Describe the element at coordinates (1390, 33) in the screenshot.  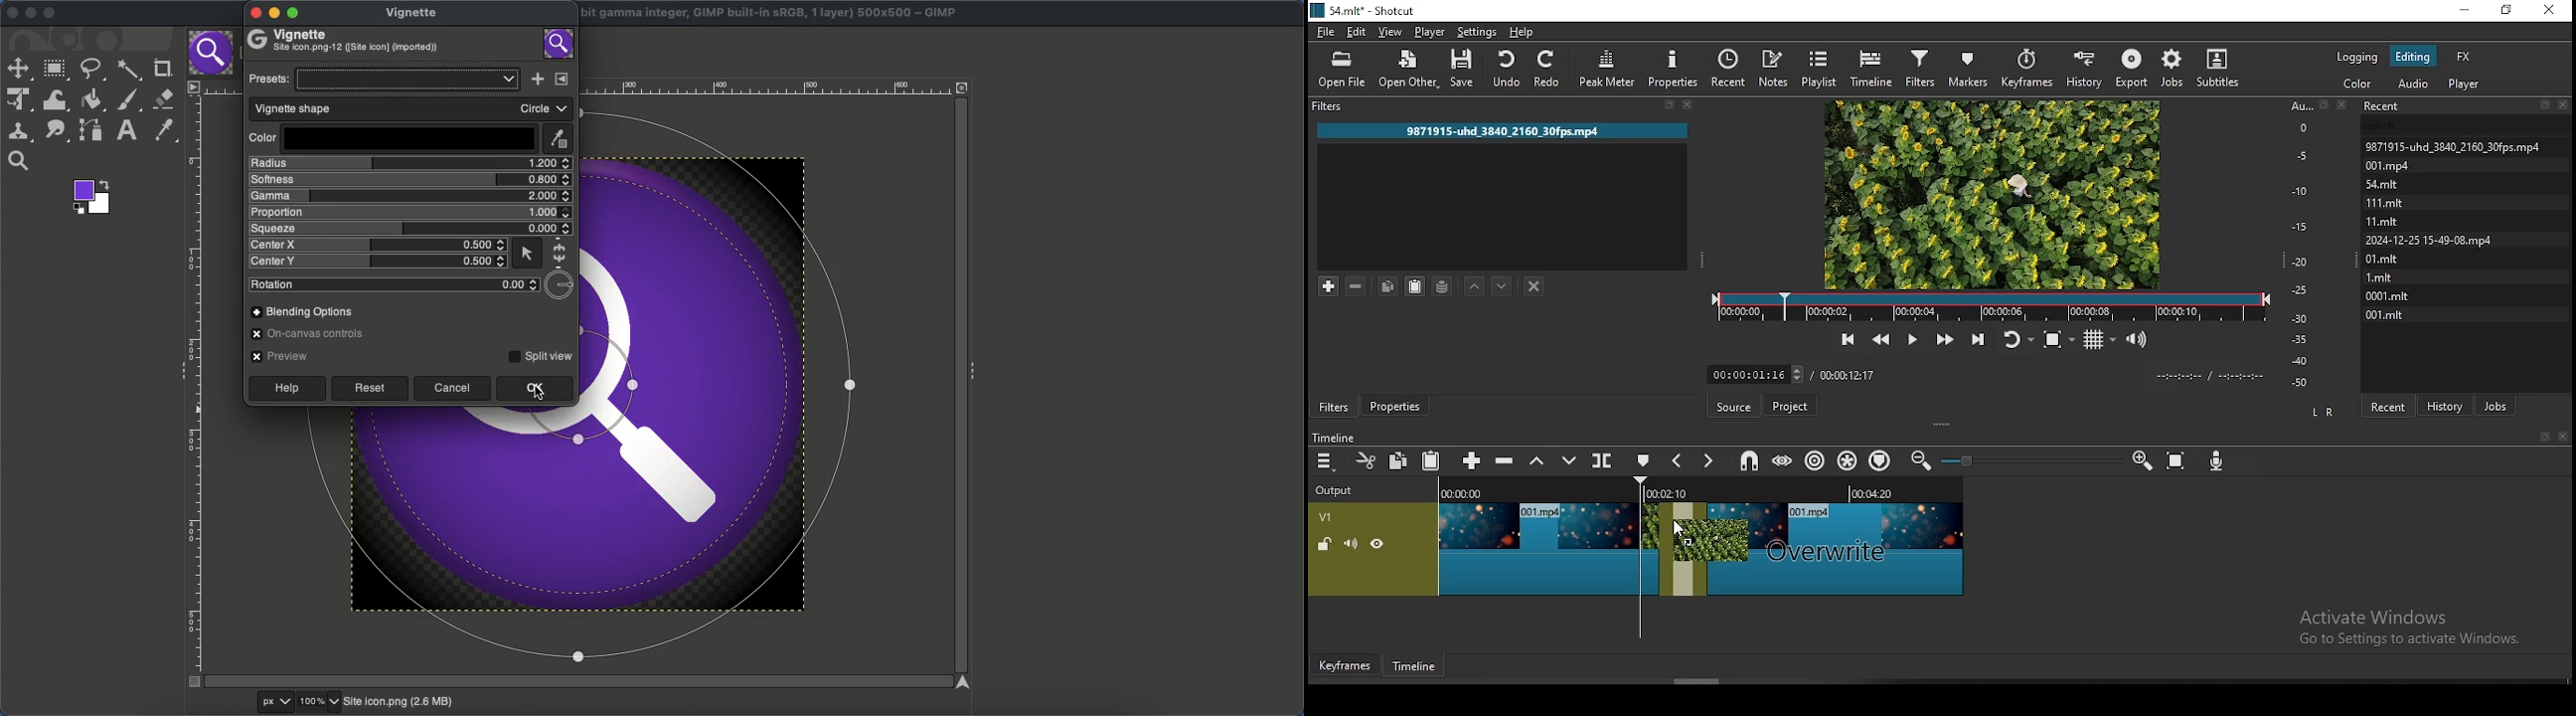
I see `view` at that location.